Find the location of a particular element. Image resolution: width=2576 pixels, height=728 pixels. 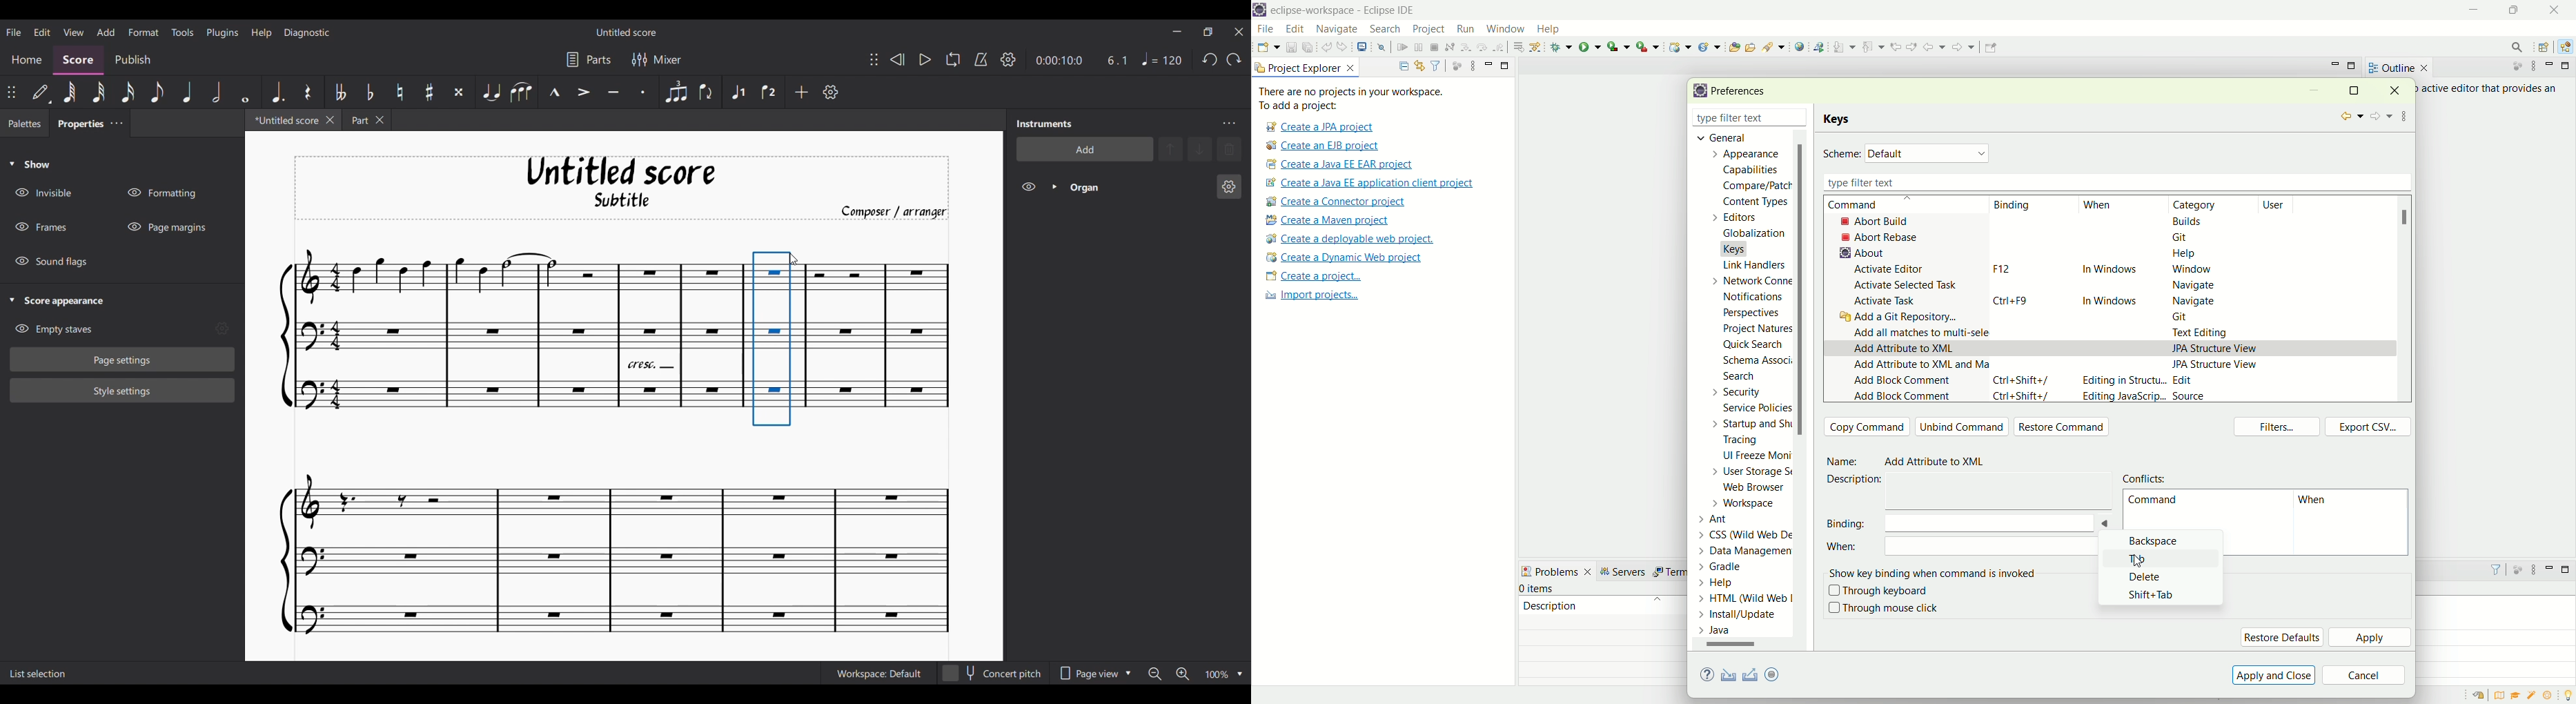

overview is located at coordinates (2502, 695).